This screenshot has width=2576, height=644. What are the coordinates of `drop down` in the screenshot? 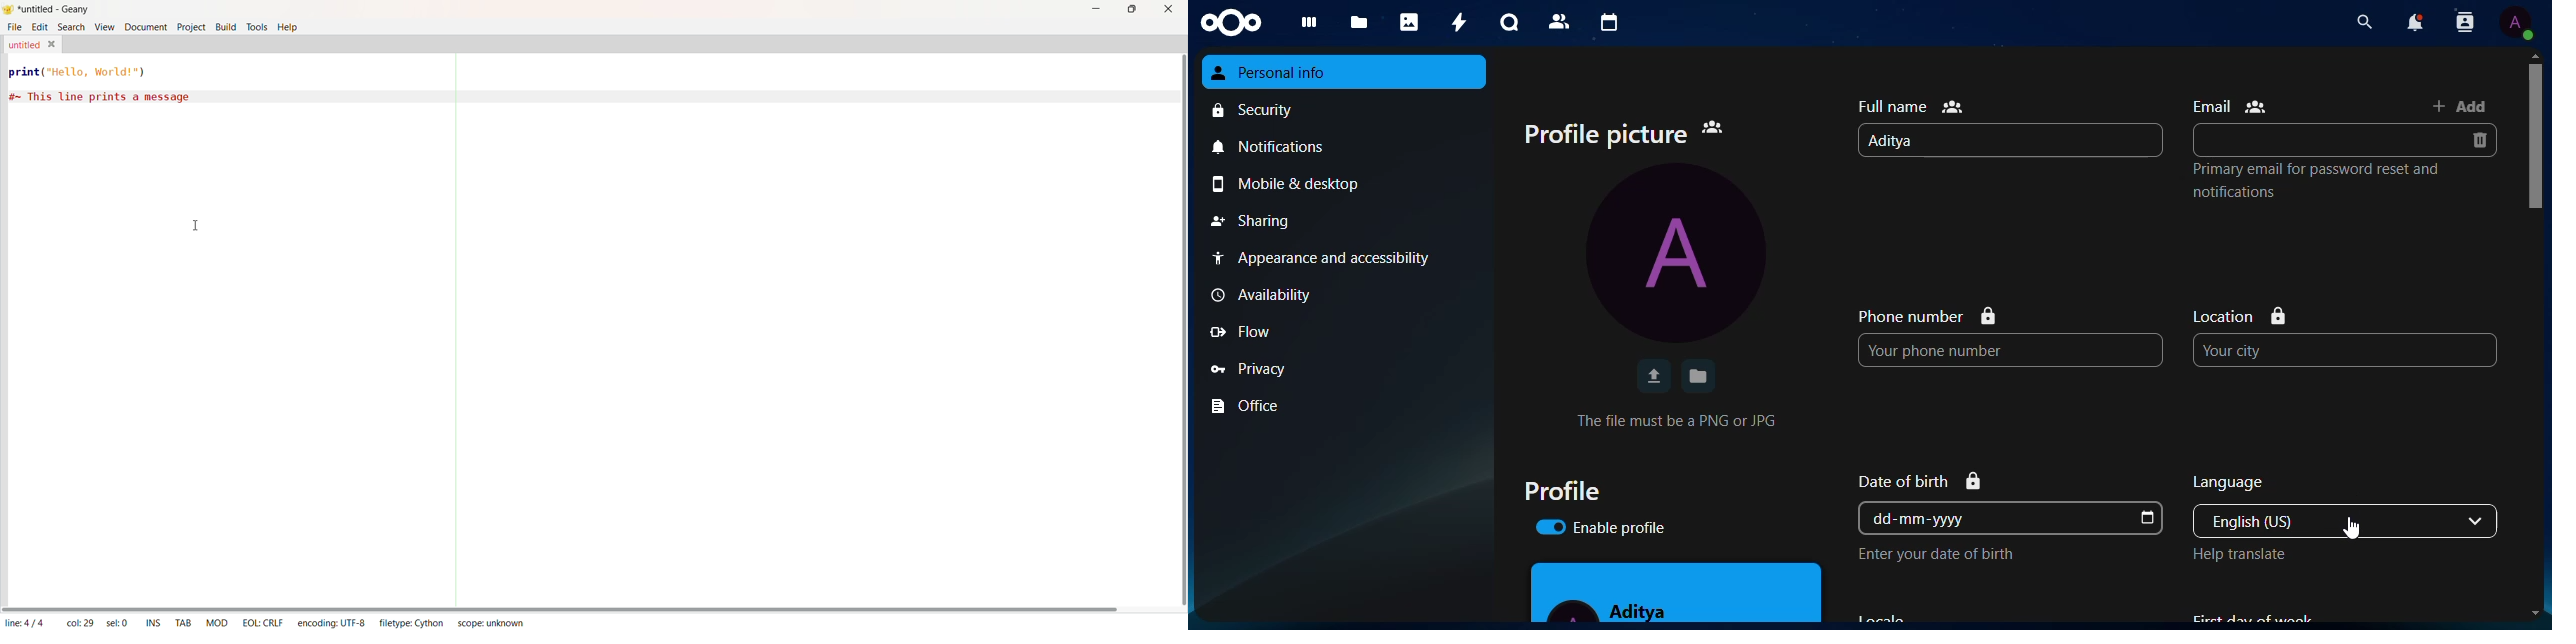 It's located at (2479, 521).